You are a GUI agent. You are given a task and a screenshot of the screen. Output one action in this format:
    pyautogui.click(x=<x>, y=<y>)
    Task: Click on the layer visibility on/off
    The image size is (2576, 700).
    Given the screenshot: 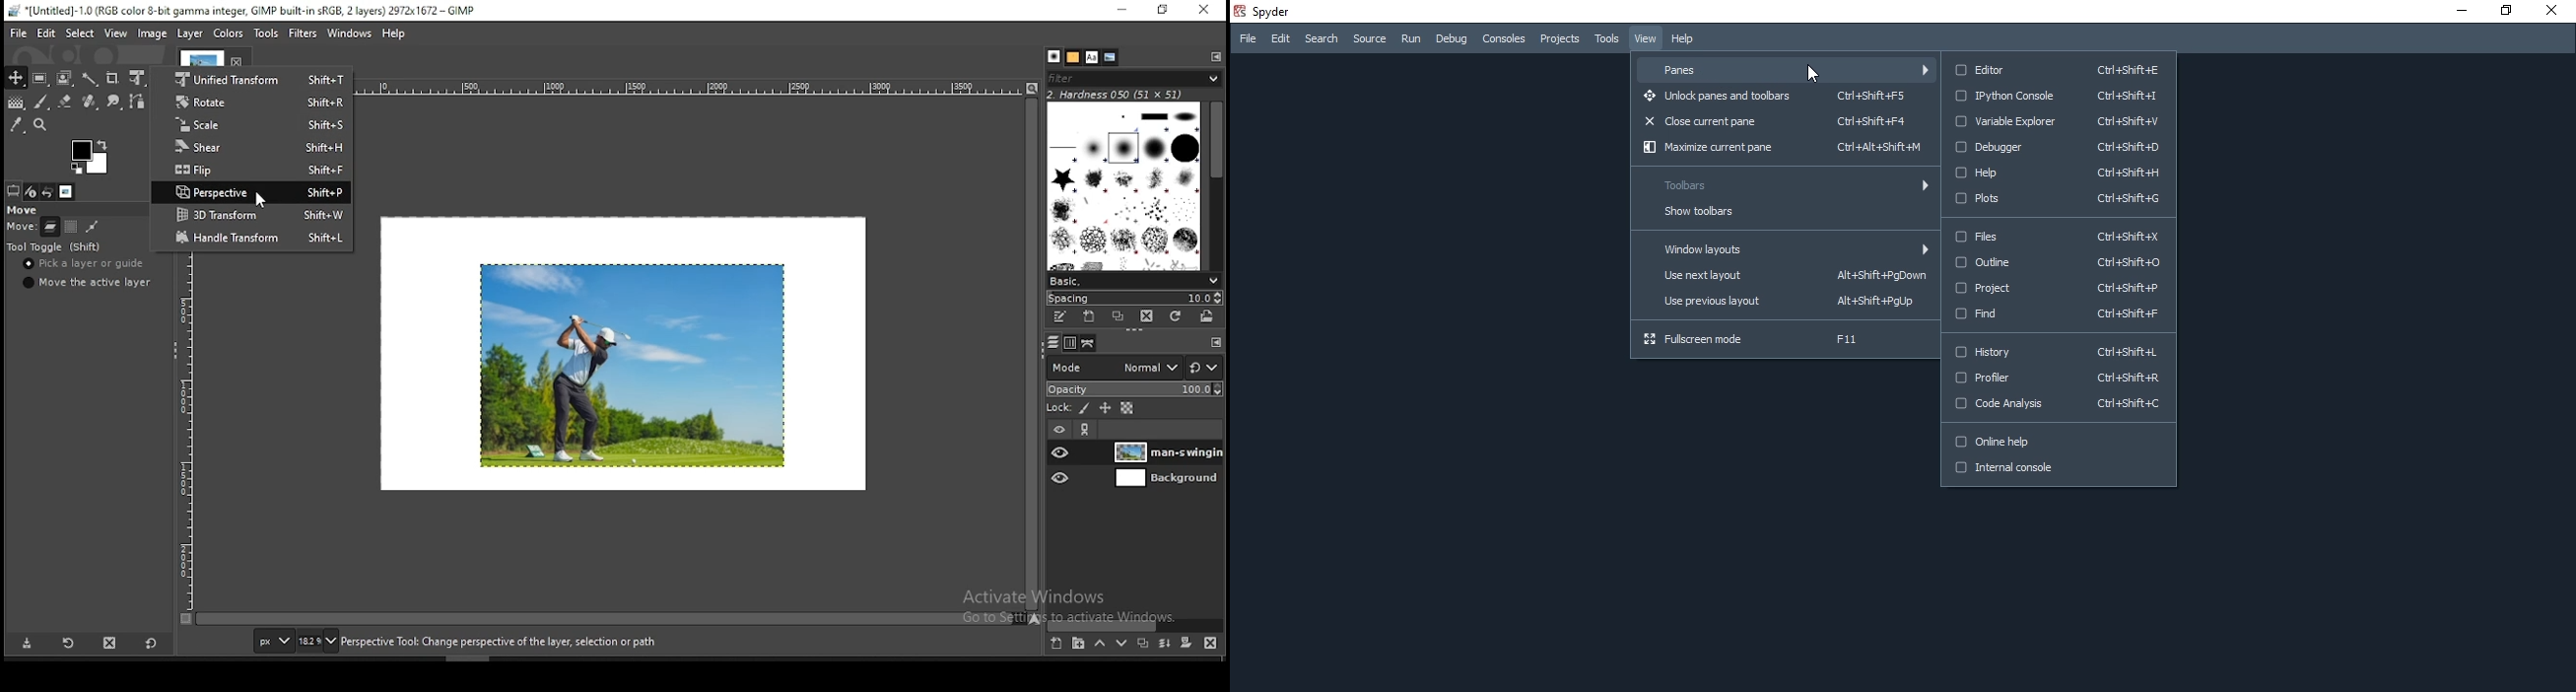 What is the action you would take?
    pyautogui.click(x=1060, y=453)
    